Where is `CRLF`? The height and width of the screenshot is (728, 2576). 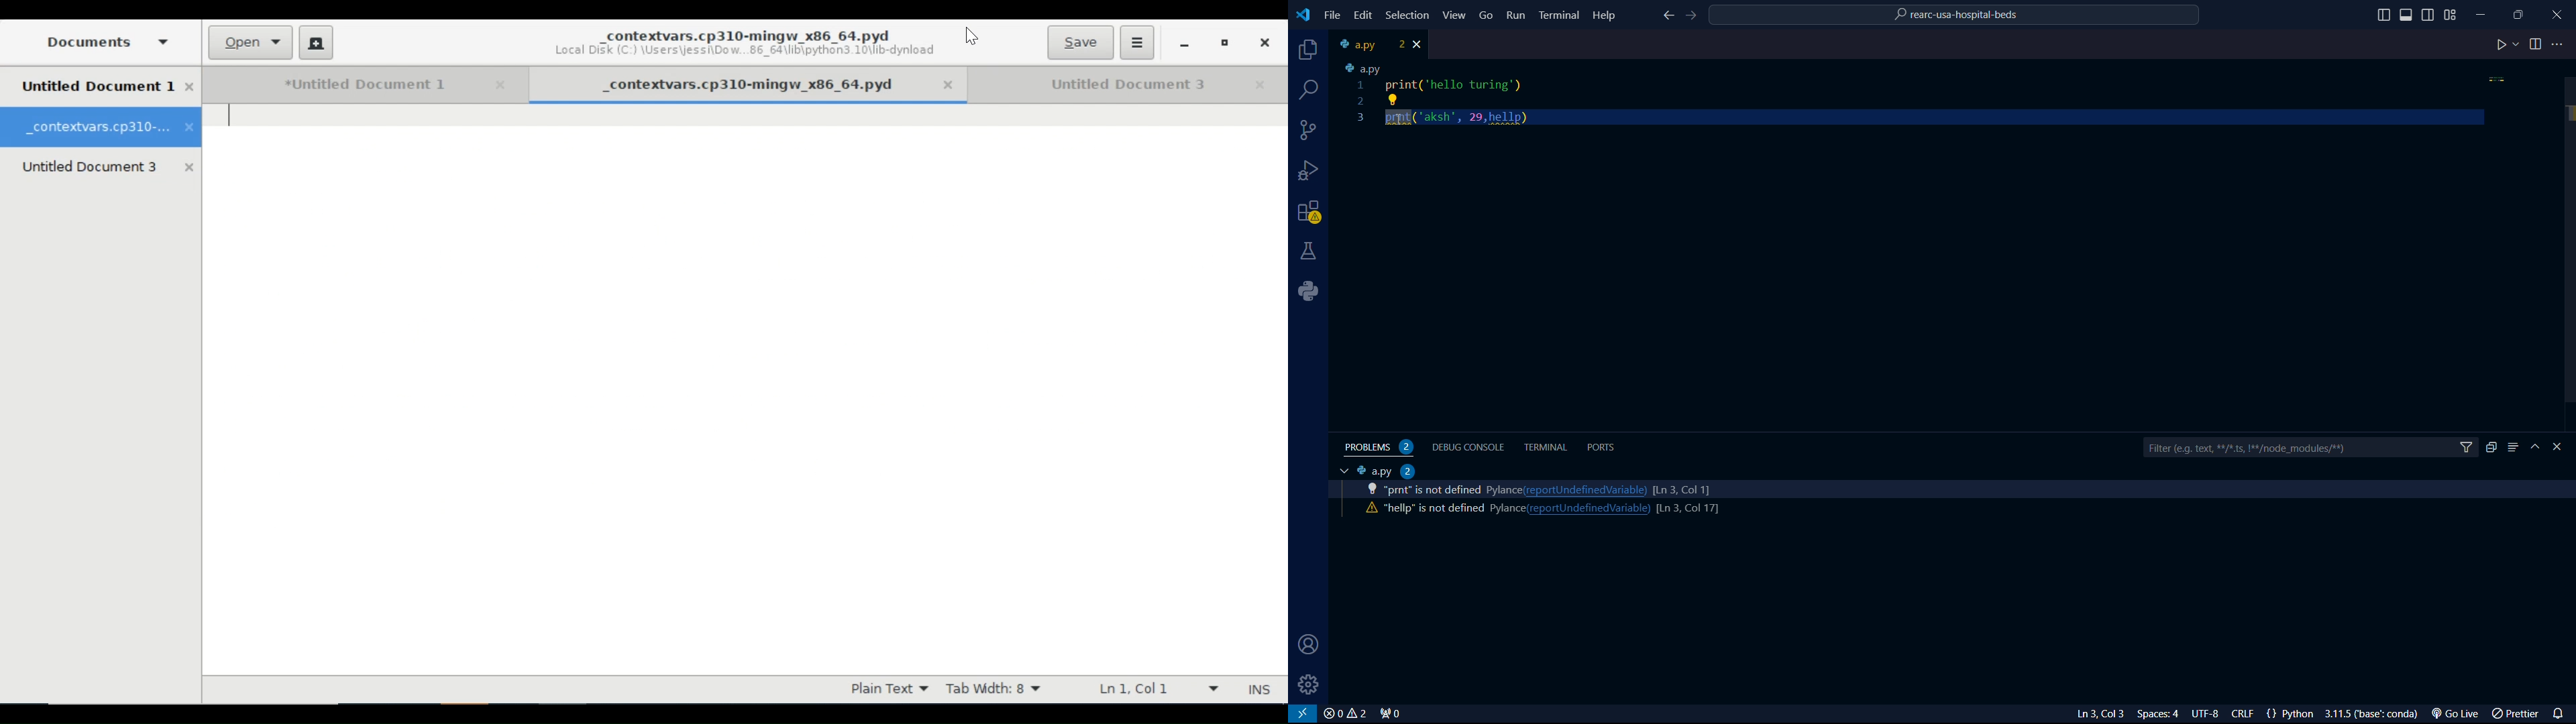 CRLF is located at coordinates (2245, 715).